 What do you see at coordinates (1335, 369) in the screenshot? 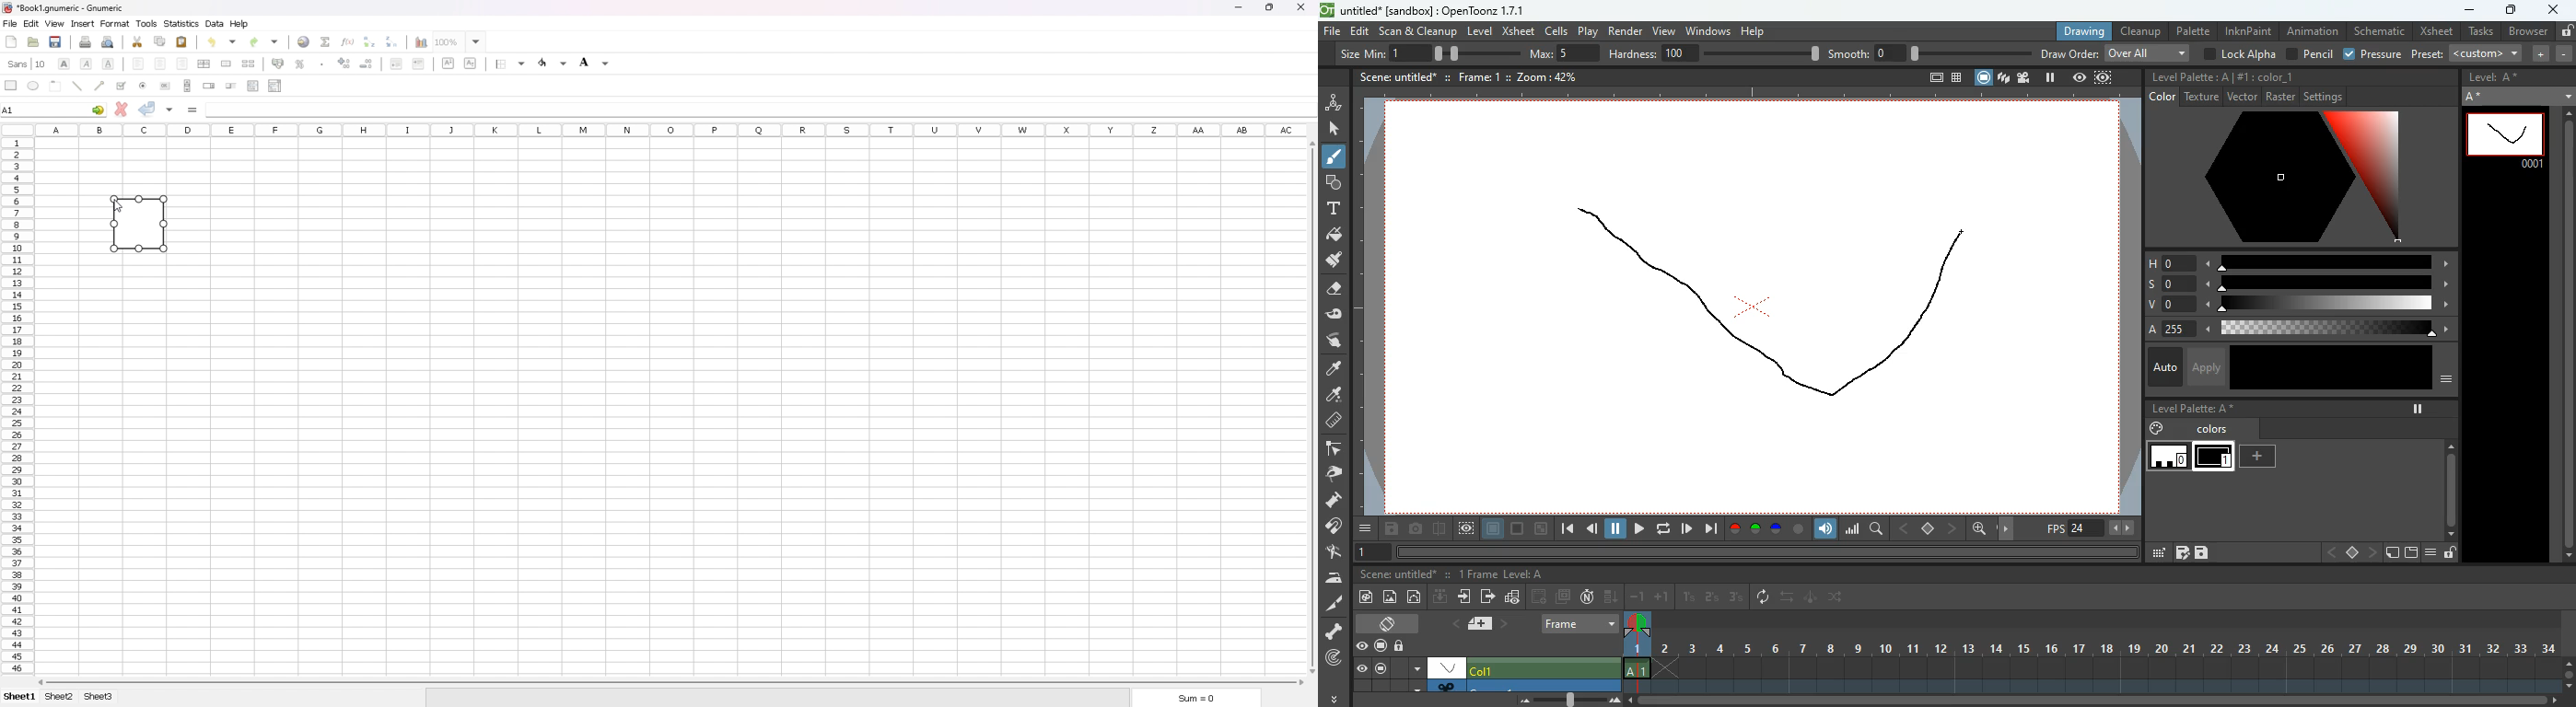
I see `a` at bounding box center [1335, 369].